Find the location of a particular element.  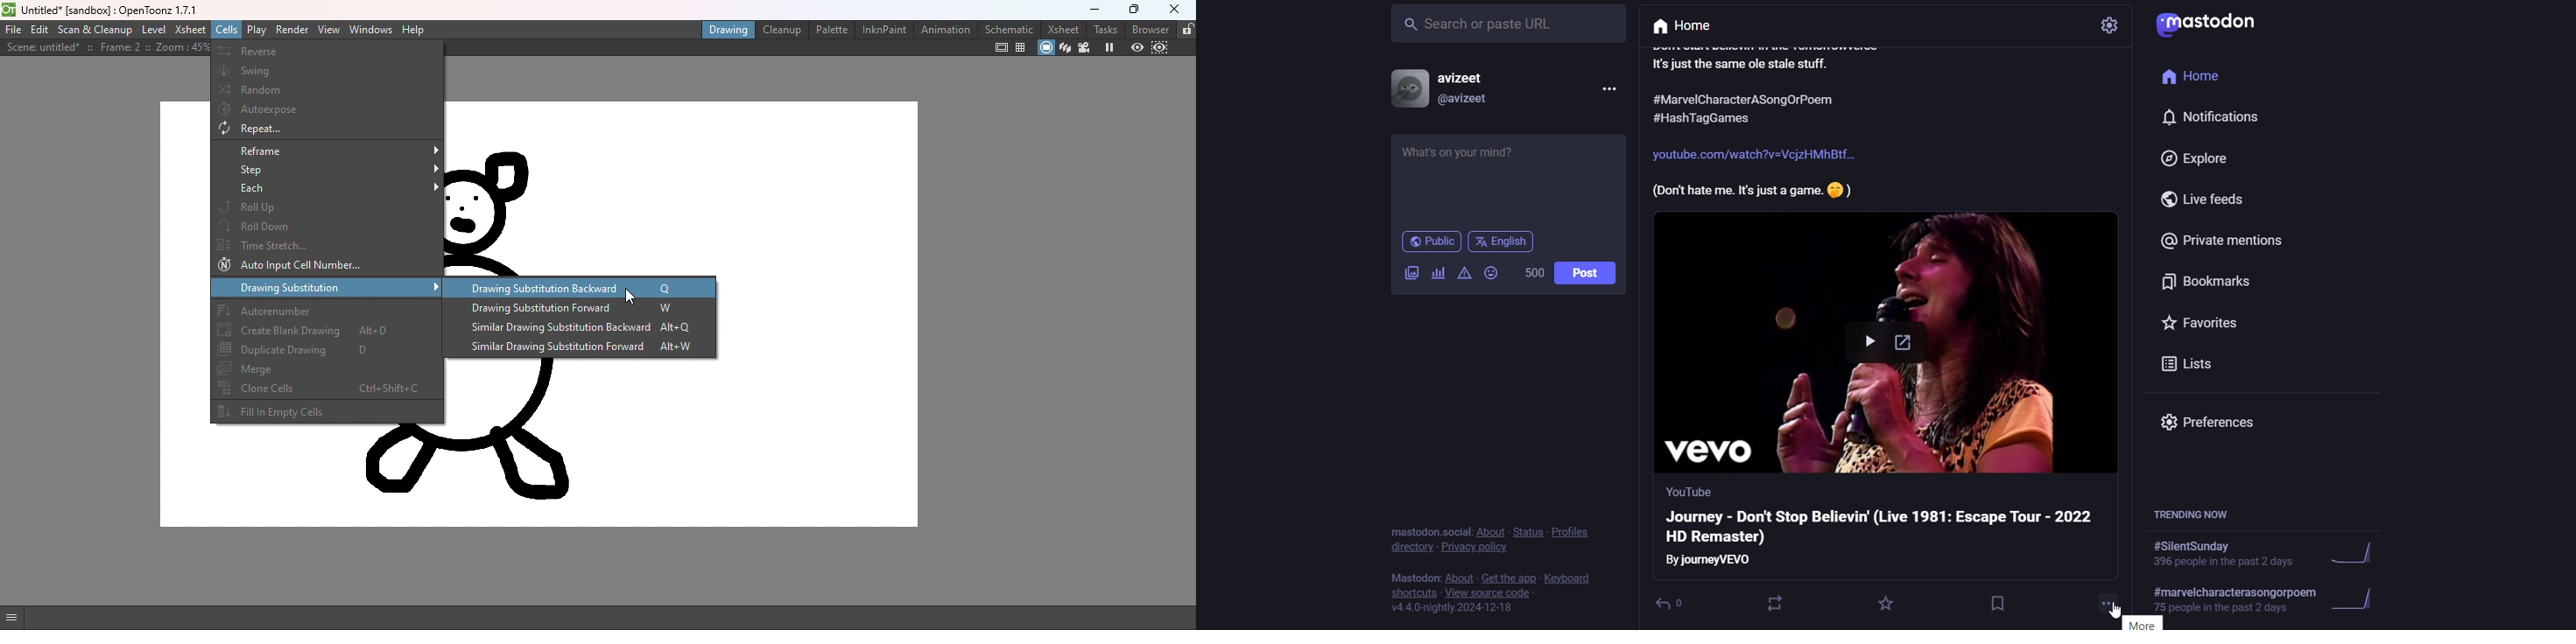

Scan & Cleanup is located at coordinates (96, 31).